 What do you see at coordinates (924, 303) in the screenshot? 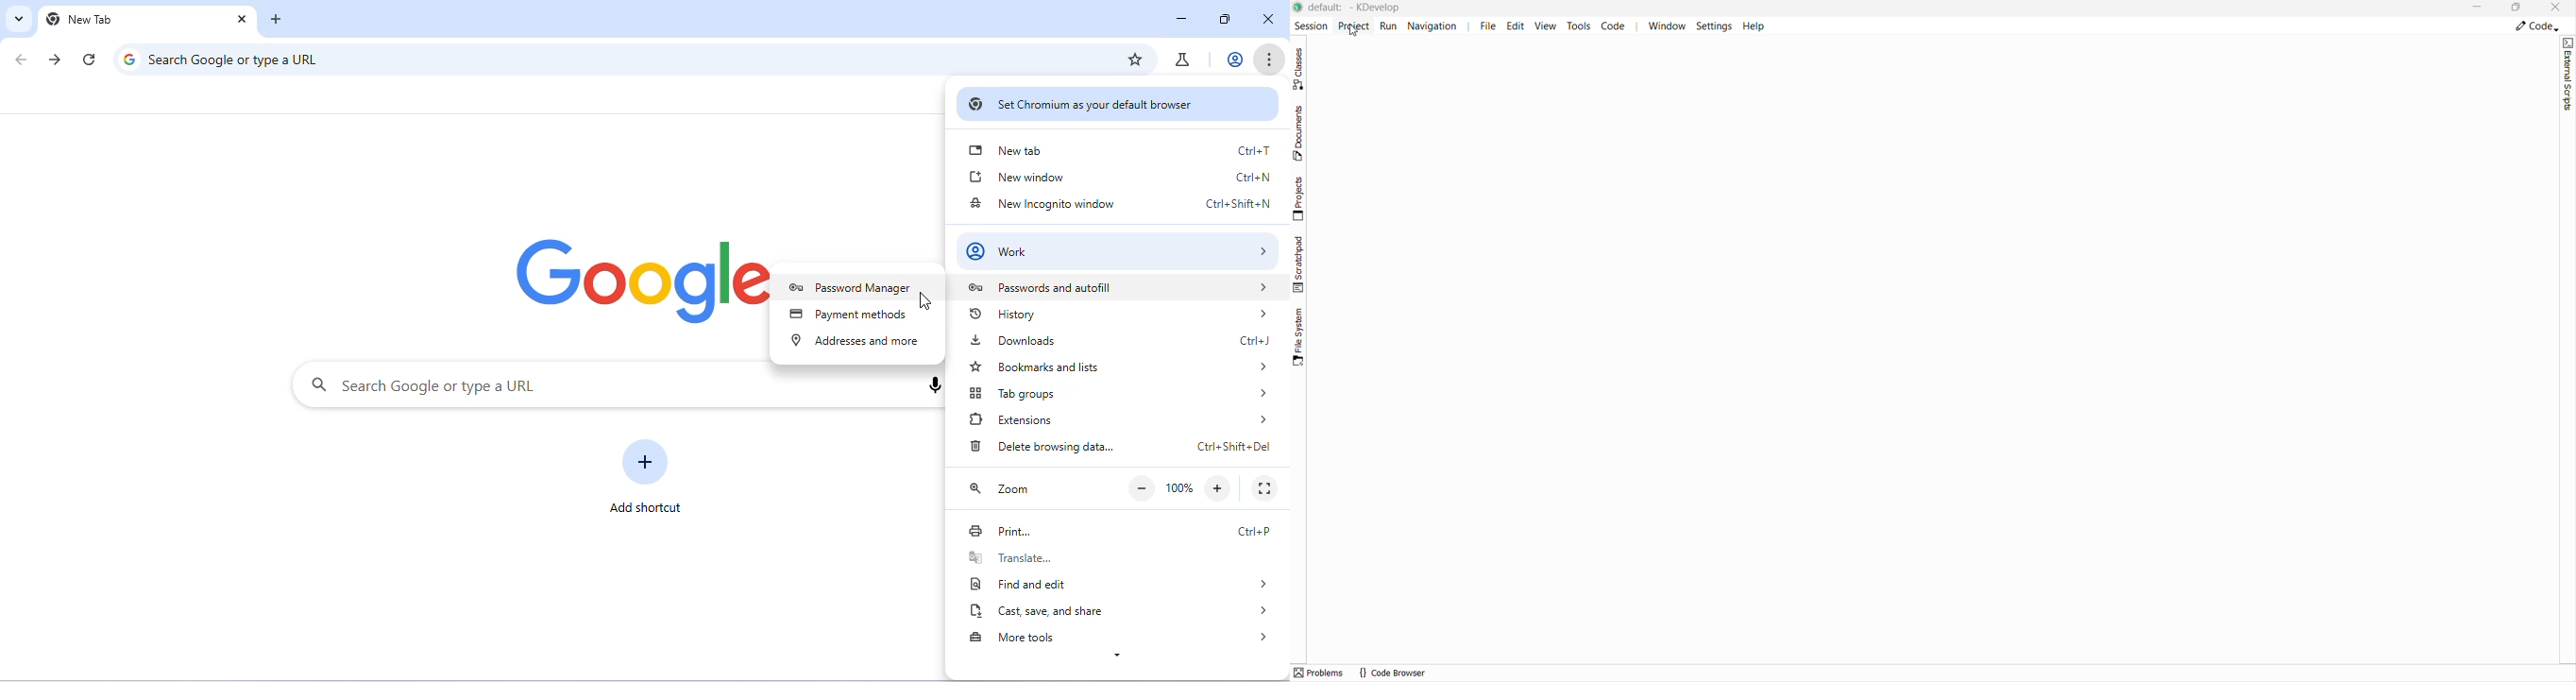
I see `cursor` at bounding box center [924, 303].